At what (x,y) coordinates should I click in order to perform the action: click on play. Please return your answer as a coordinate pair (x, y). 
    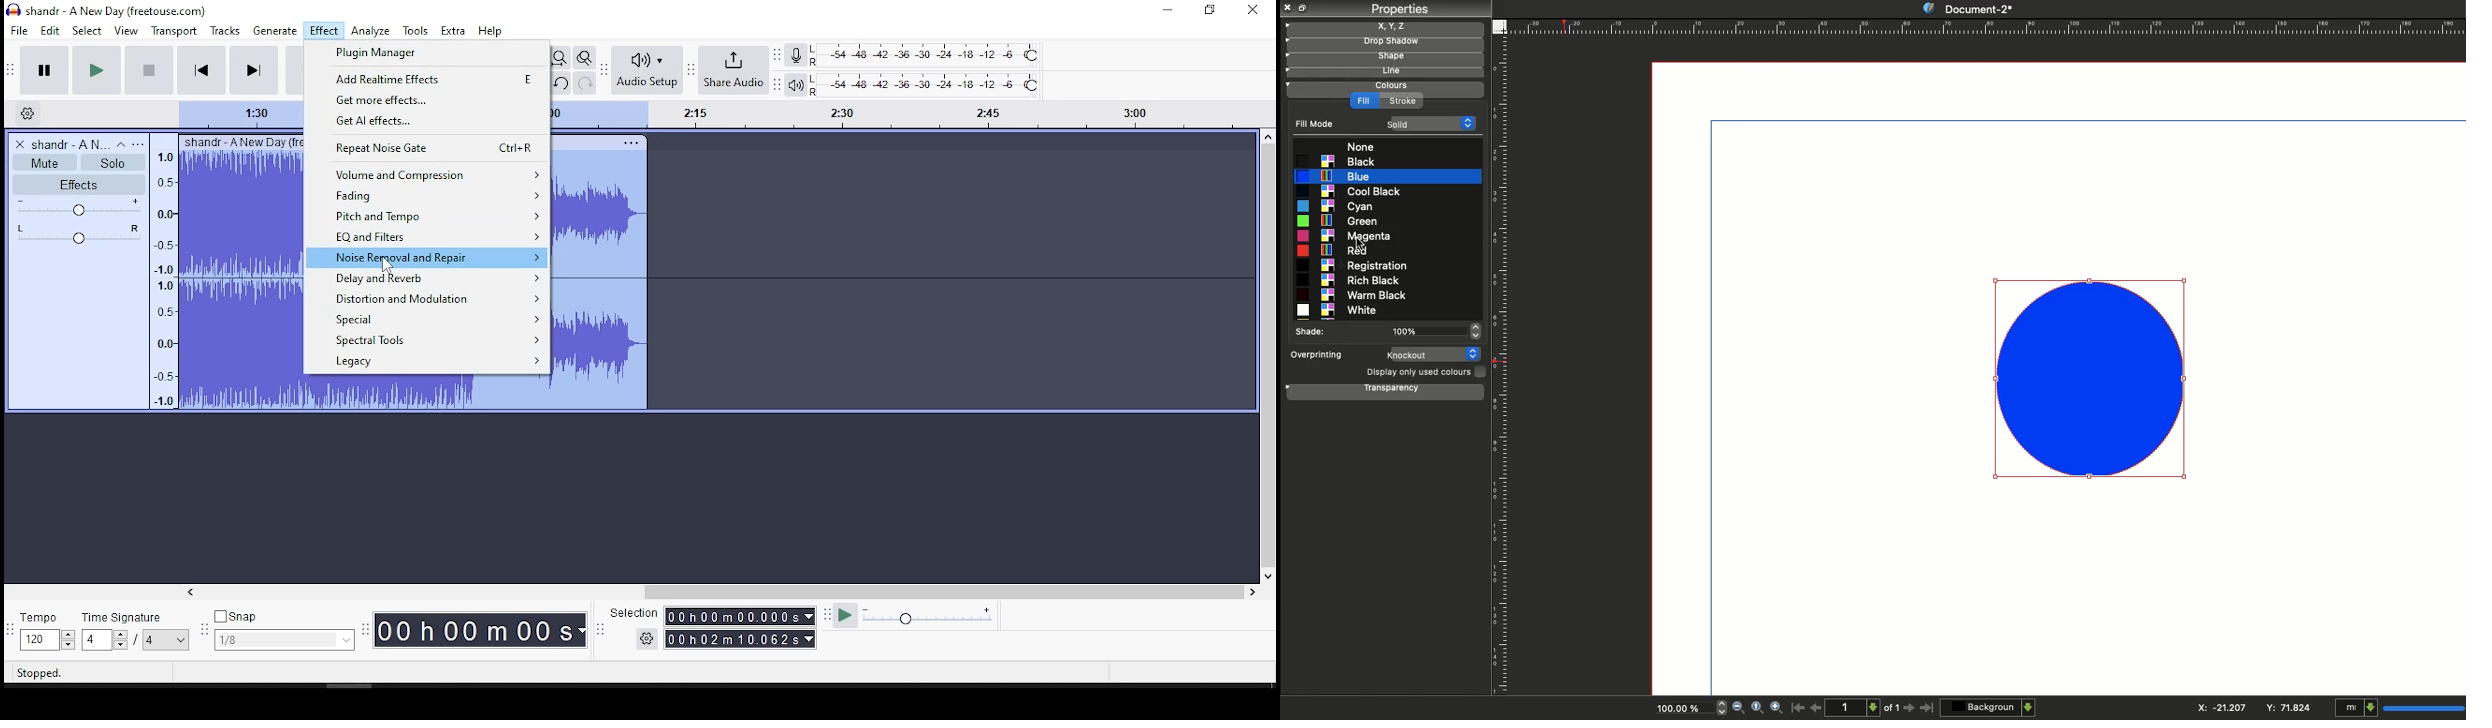
    Looking at the image, I should click on (97, 71).